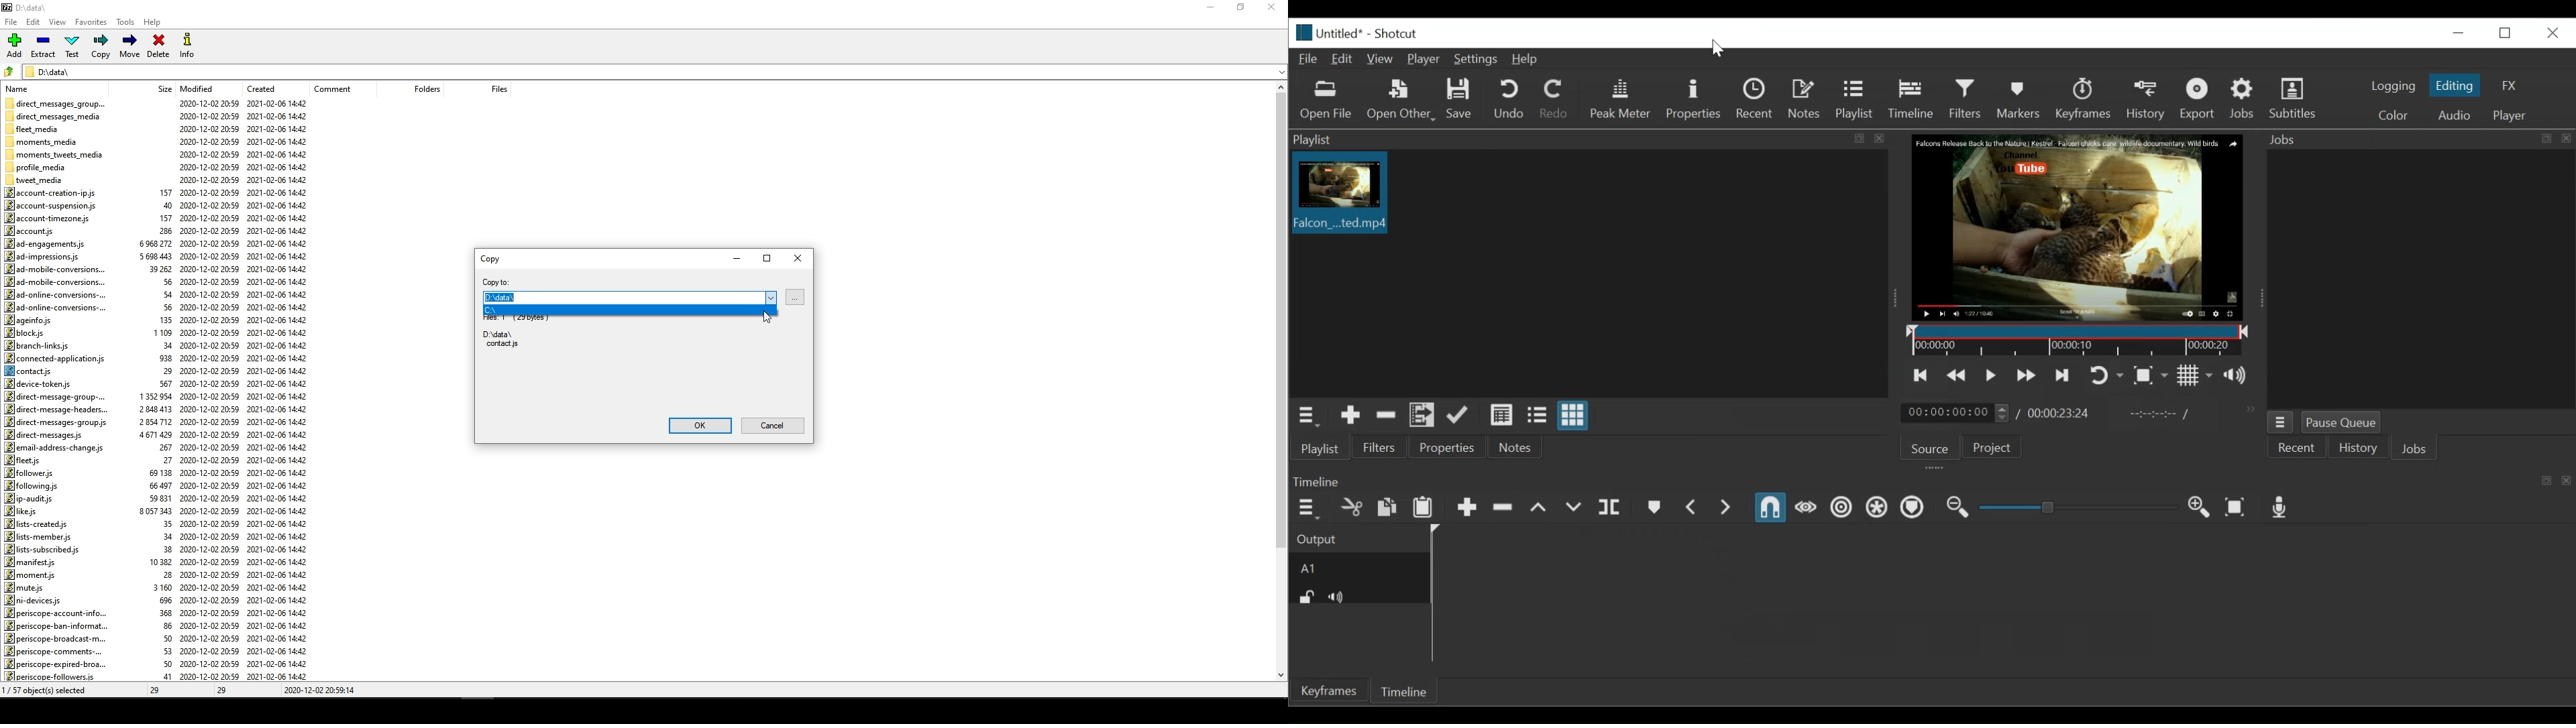 This screenshot has width=2576, height=728. I want to click on Subtitles, so click(2294, 99).